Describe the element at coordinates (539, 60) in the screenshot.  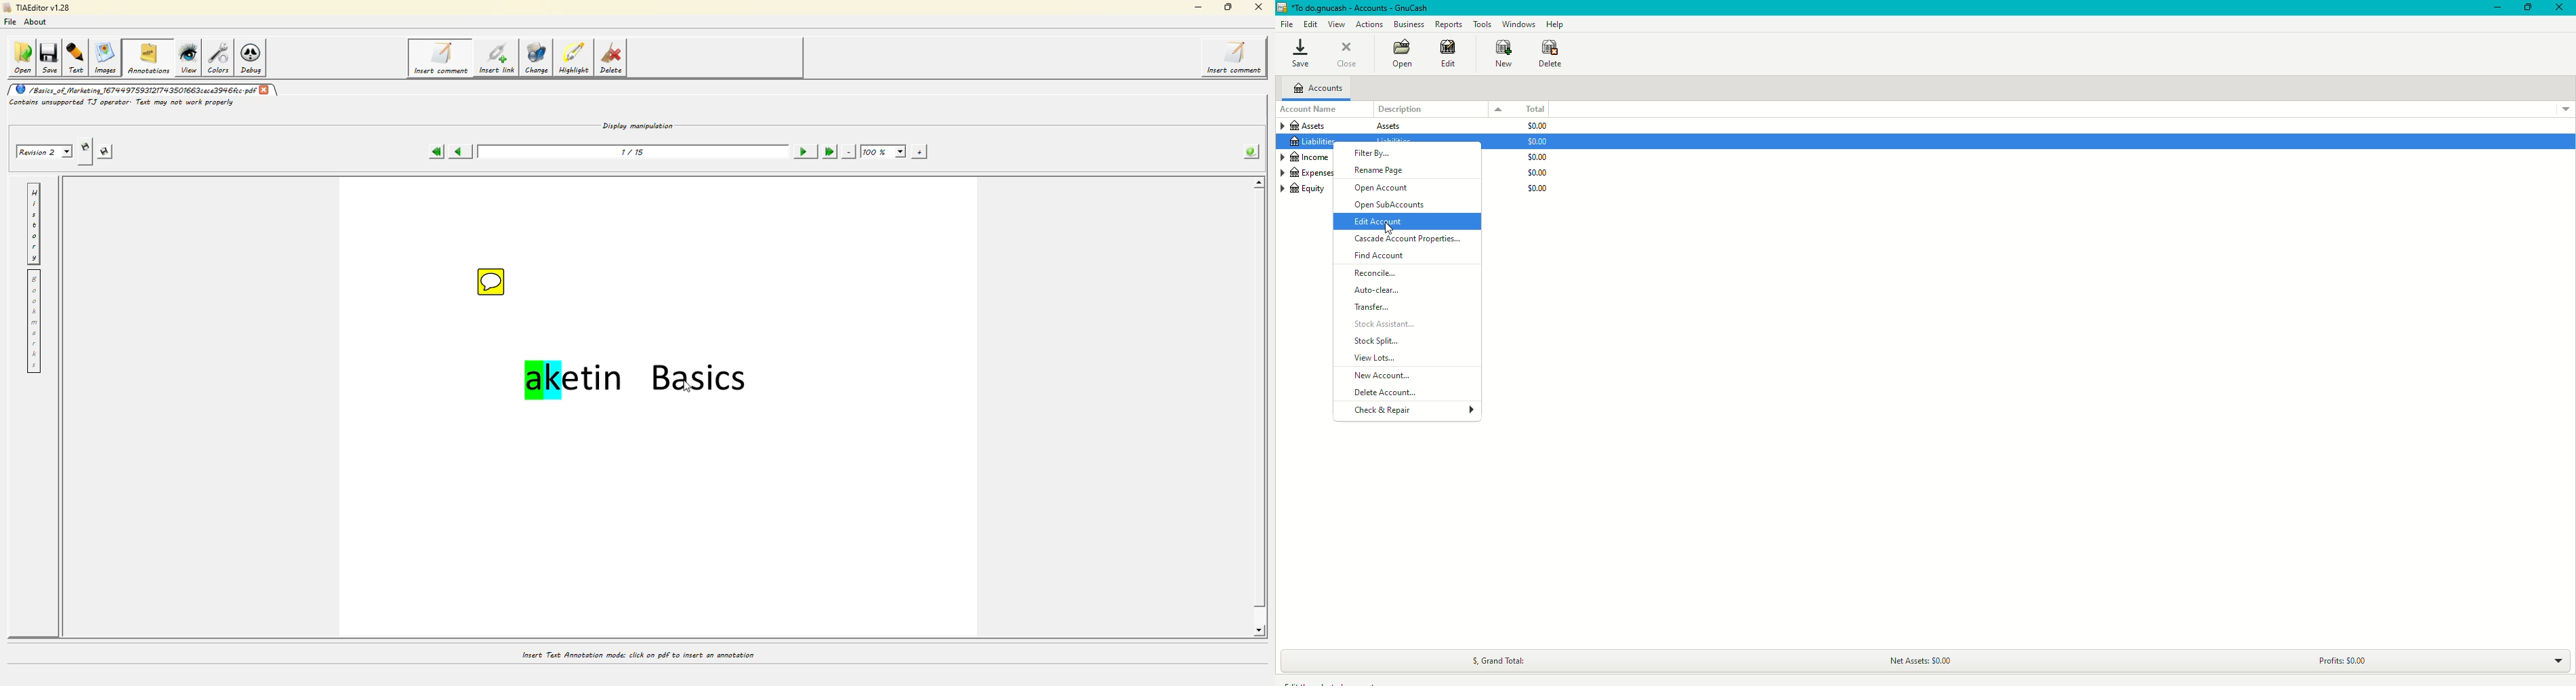
I see `change` at that location.